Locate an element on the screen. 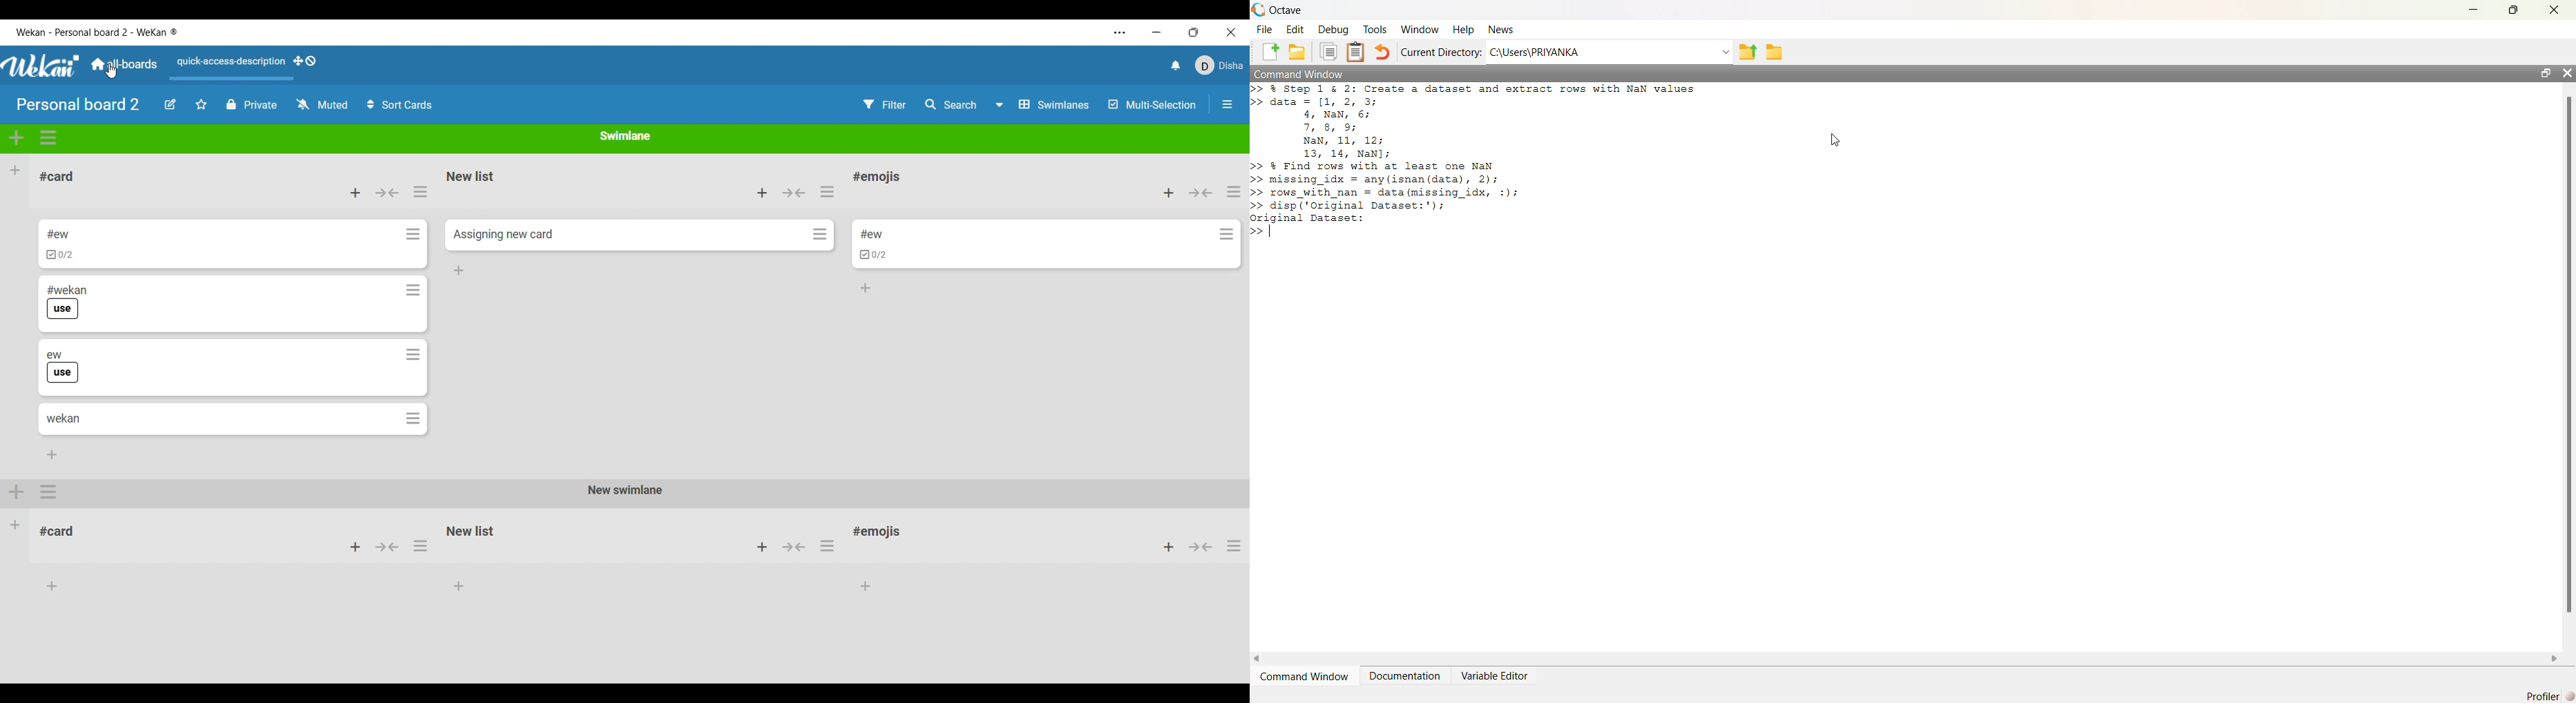  >> % Step 1 & 2: Create a dataset and extract rows with NaN values>> data = [1, 2, 3;4, NaN, 6;7, 8, 9;NaN, 11, 12;13, 14, NaN];>> & Find rows with at least one NaN>> missing_idx = any(isnan (data), 2);>> rows_with_nan = data (missing_idx, :);>> disp ('Original Dataset:');original Dataset: is located at coordinates (1477, 160).